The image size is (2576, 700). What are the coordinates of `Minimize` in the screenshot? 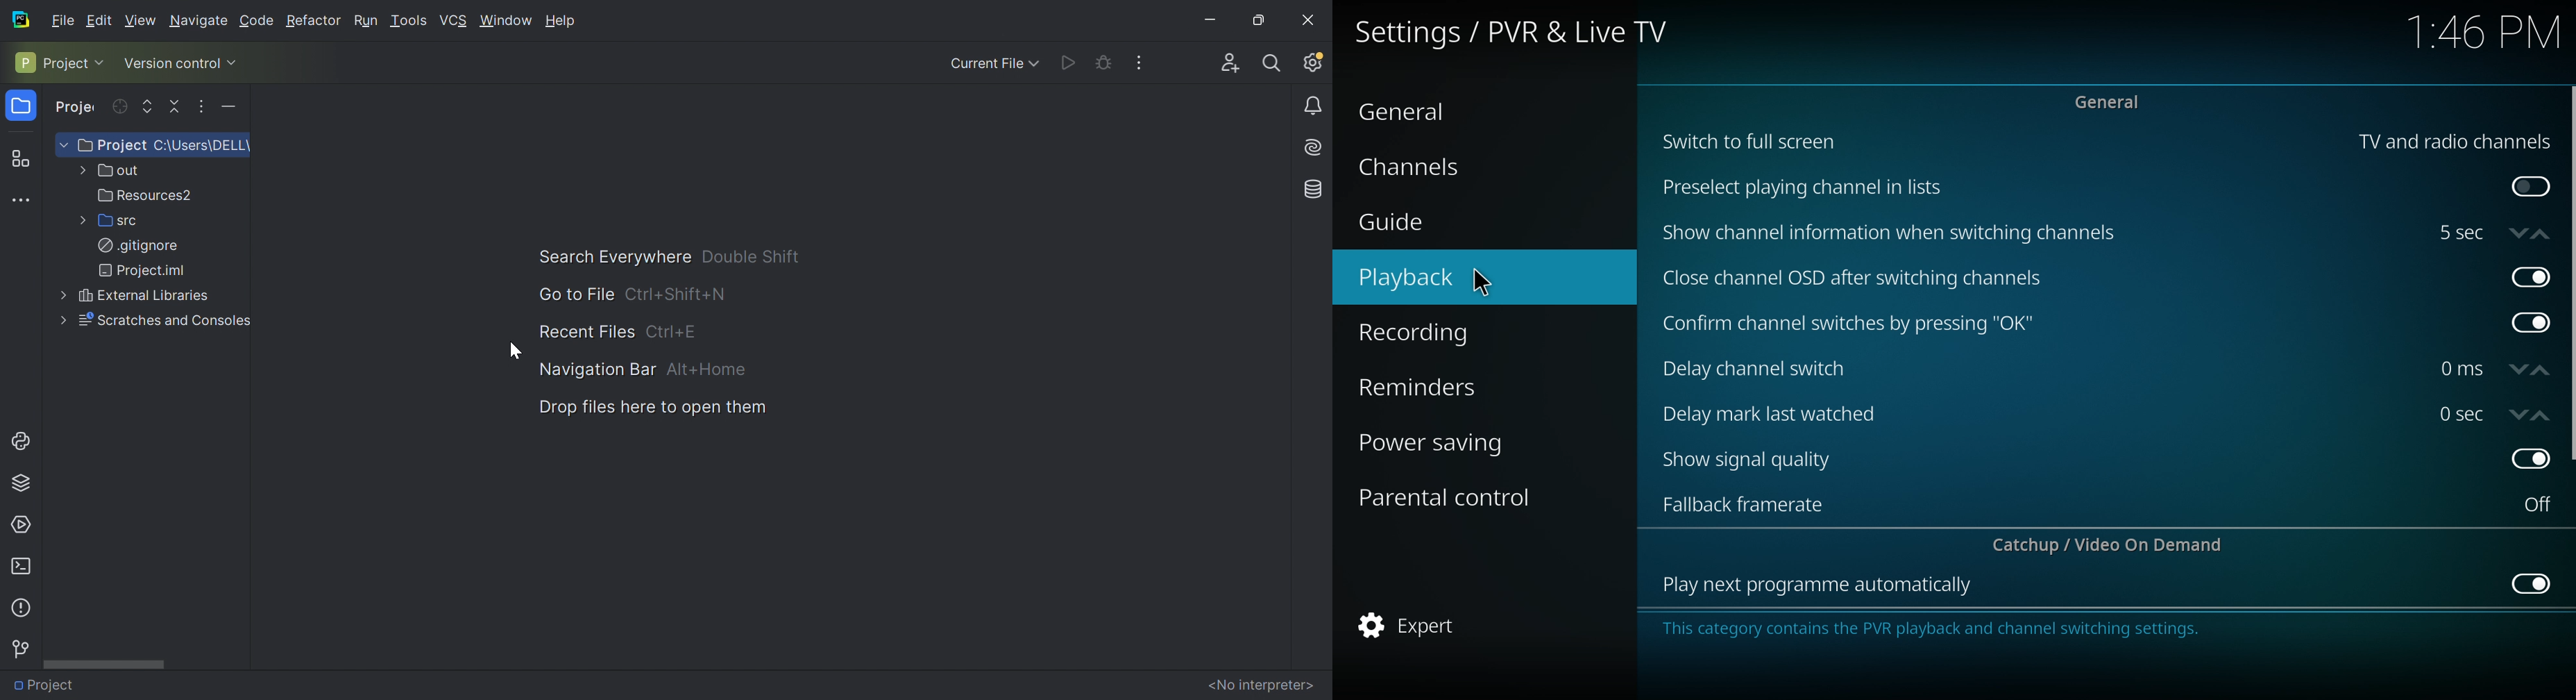 It's located at (1208, 19).